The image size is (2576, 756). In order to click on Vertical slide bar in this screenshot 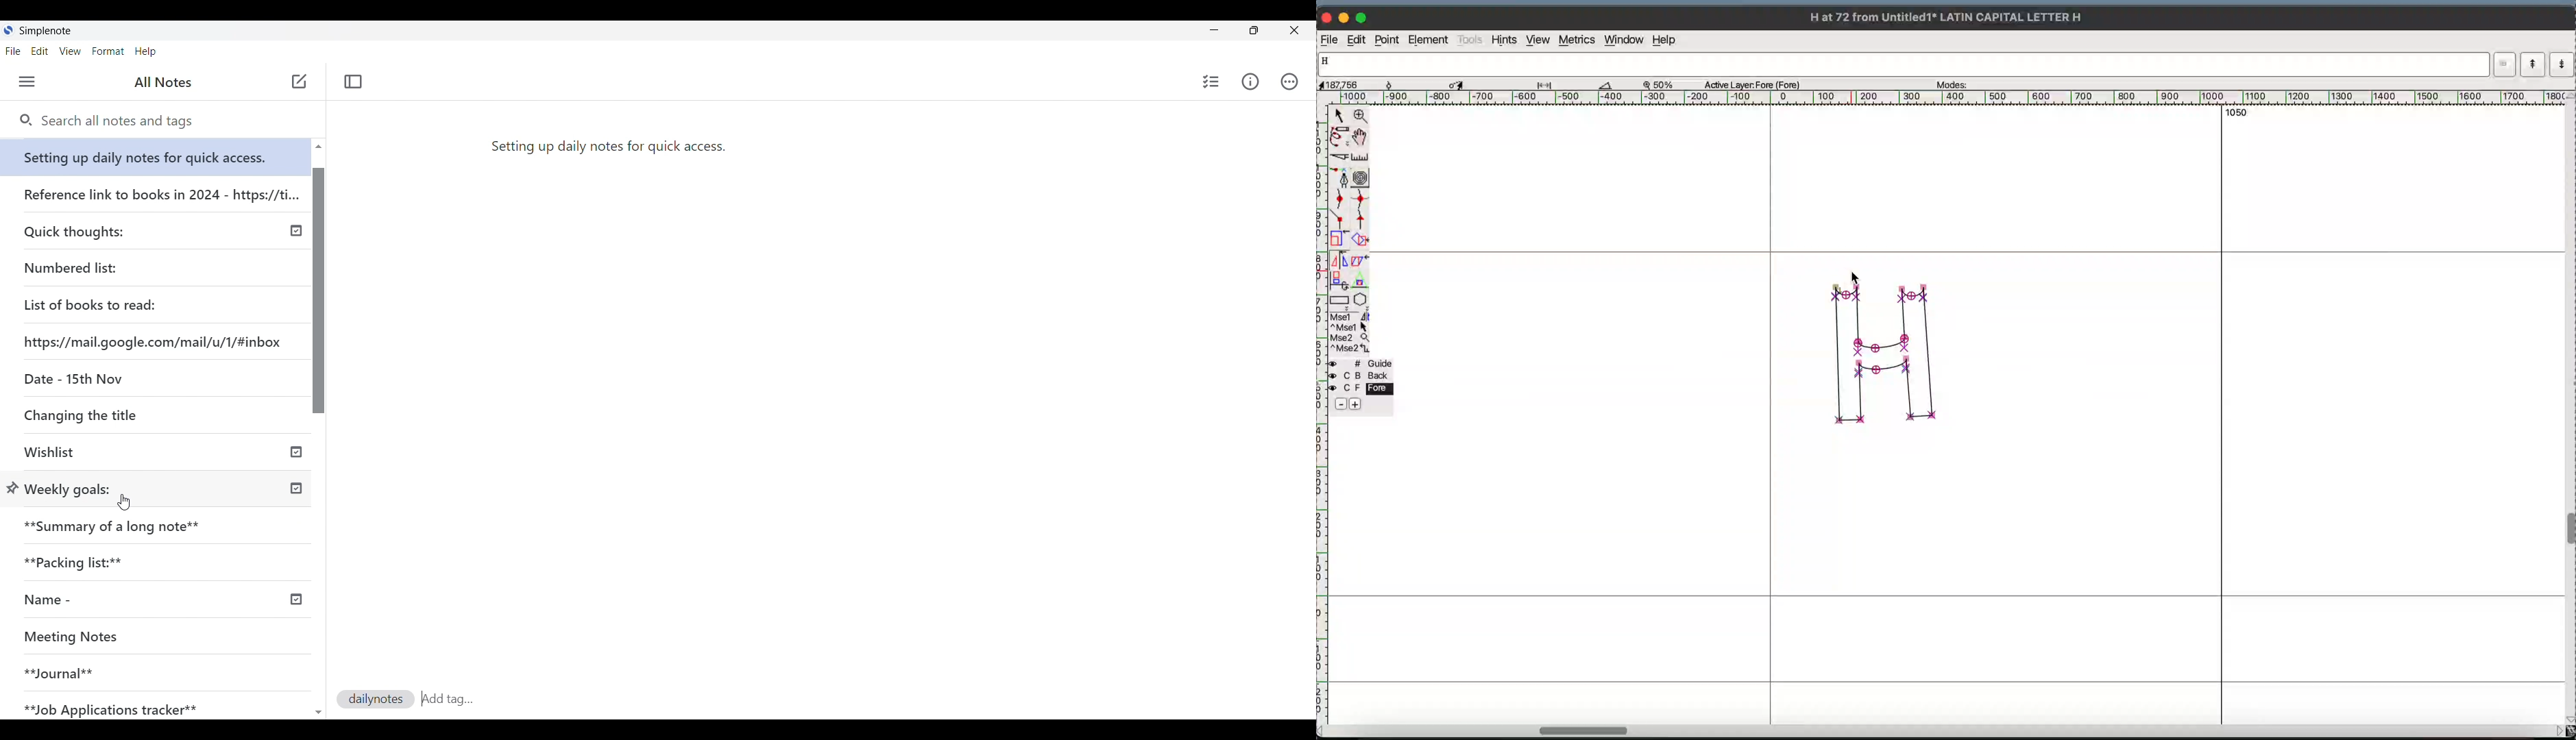, I will do `click(320, 436)`.